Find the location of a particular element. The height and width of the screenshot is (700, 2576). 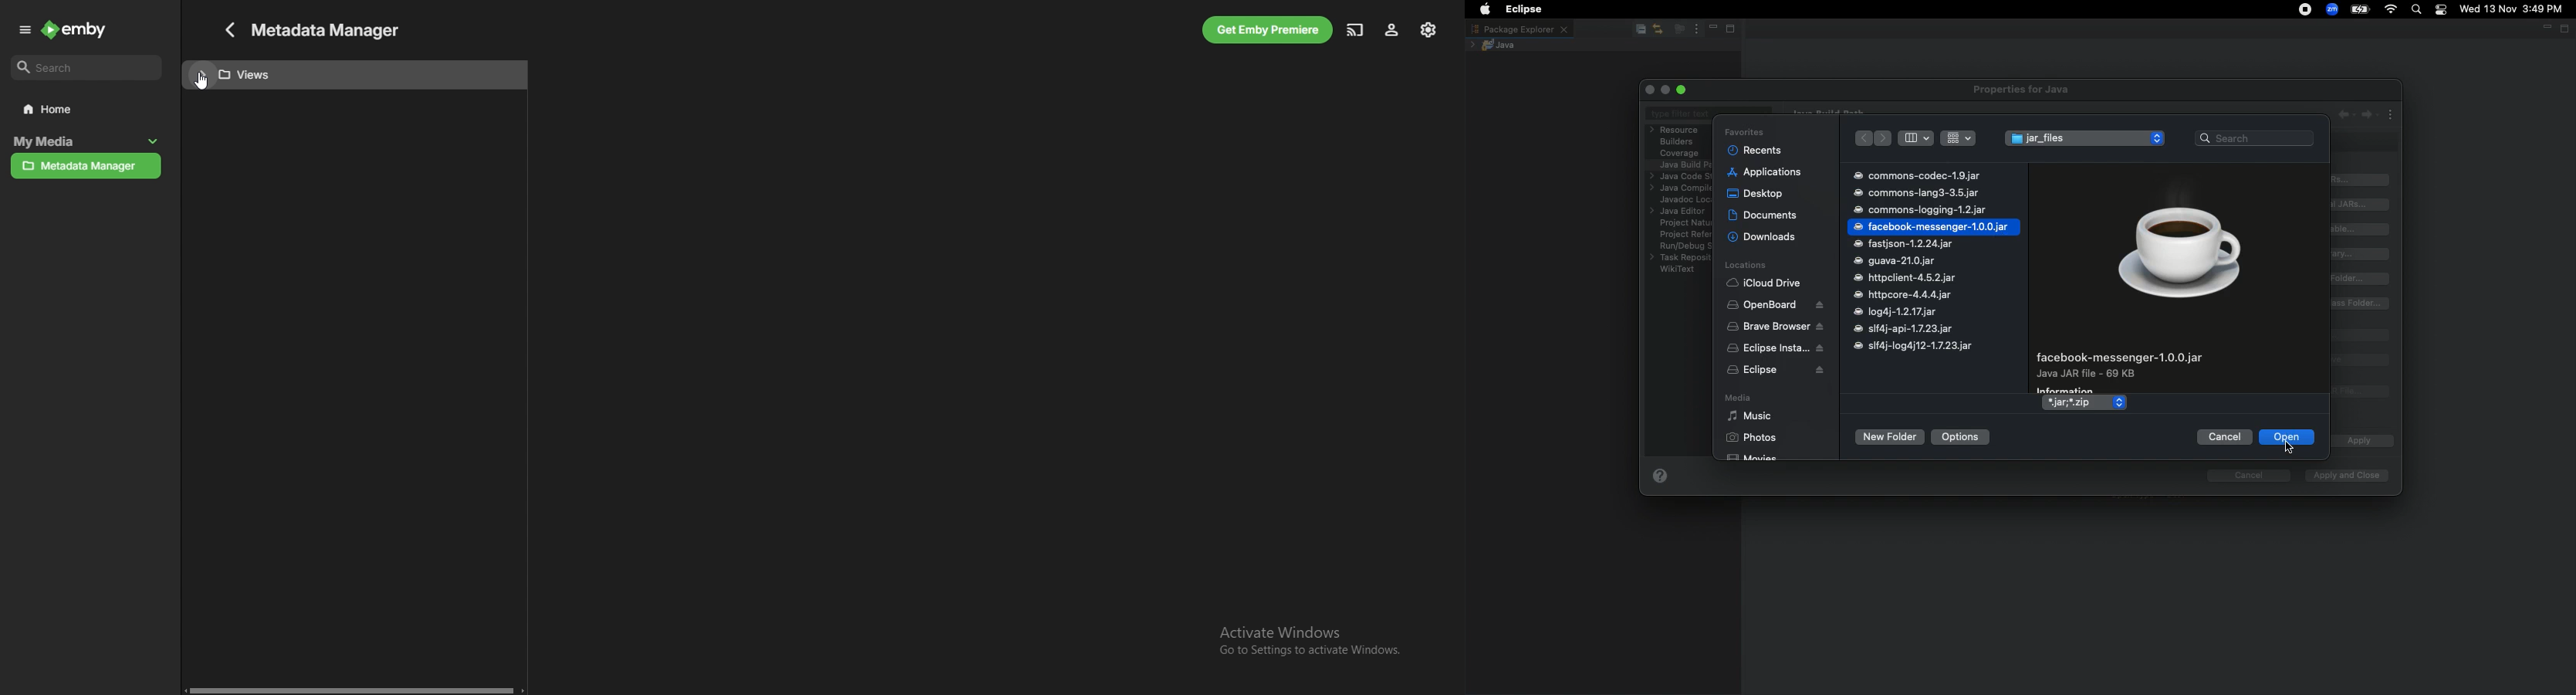

Minimize is located at coordinates (2545, 30).